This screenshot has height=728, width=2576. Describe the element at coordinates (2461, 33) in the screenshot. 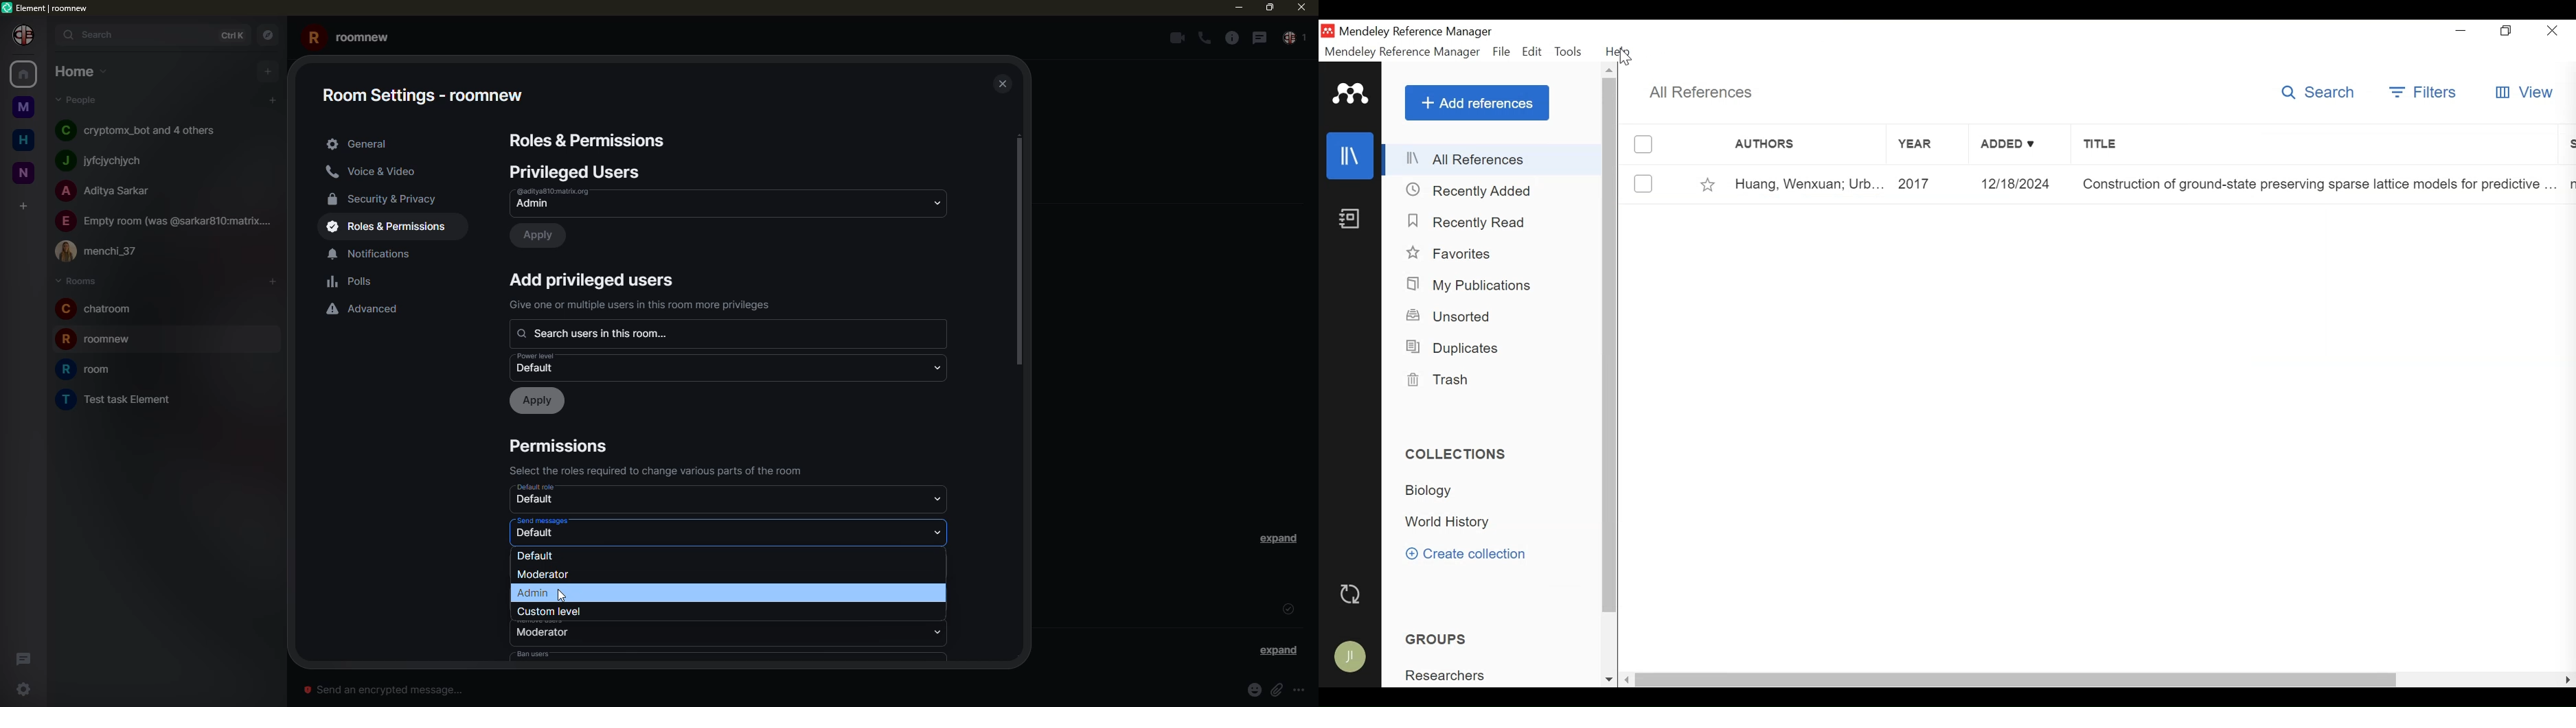

I see `minimize` at that location.